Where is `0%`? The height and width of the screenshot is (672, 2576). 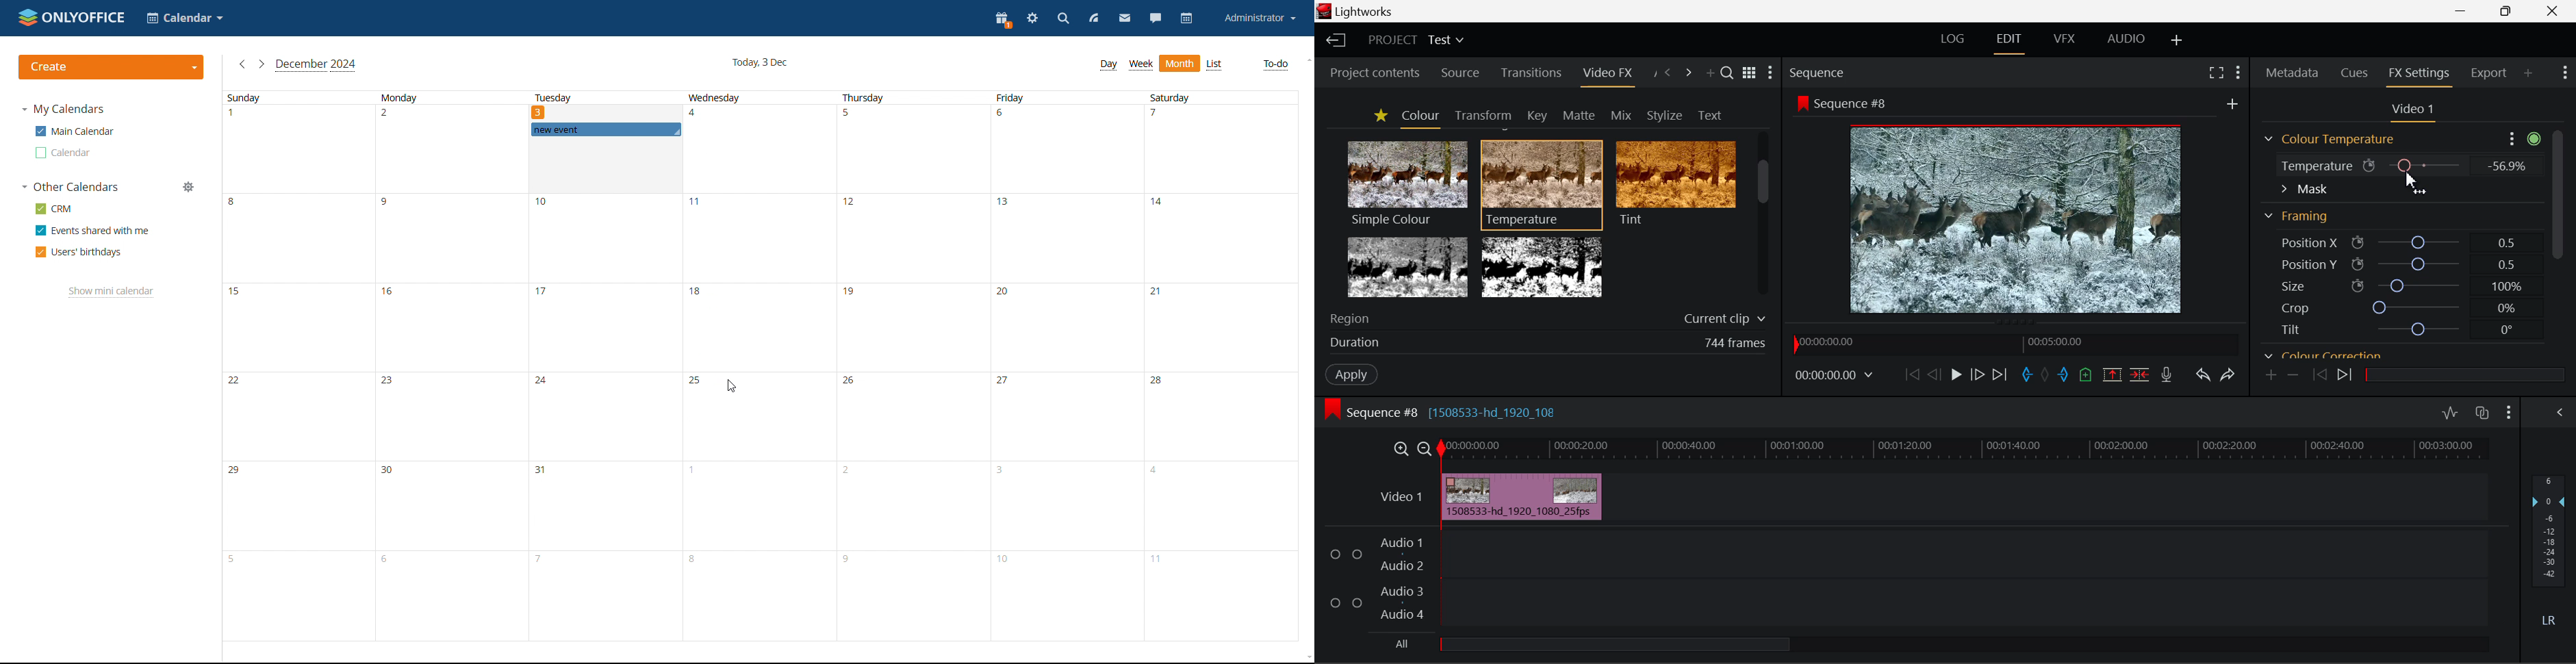
0% is located at coordinates (2506, 166).